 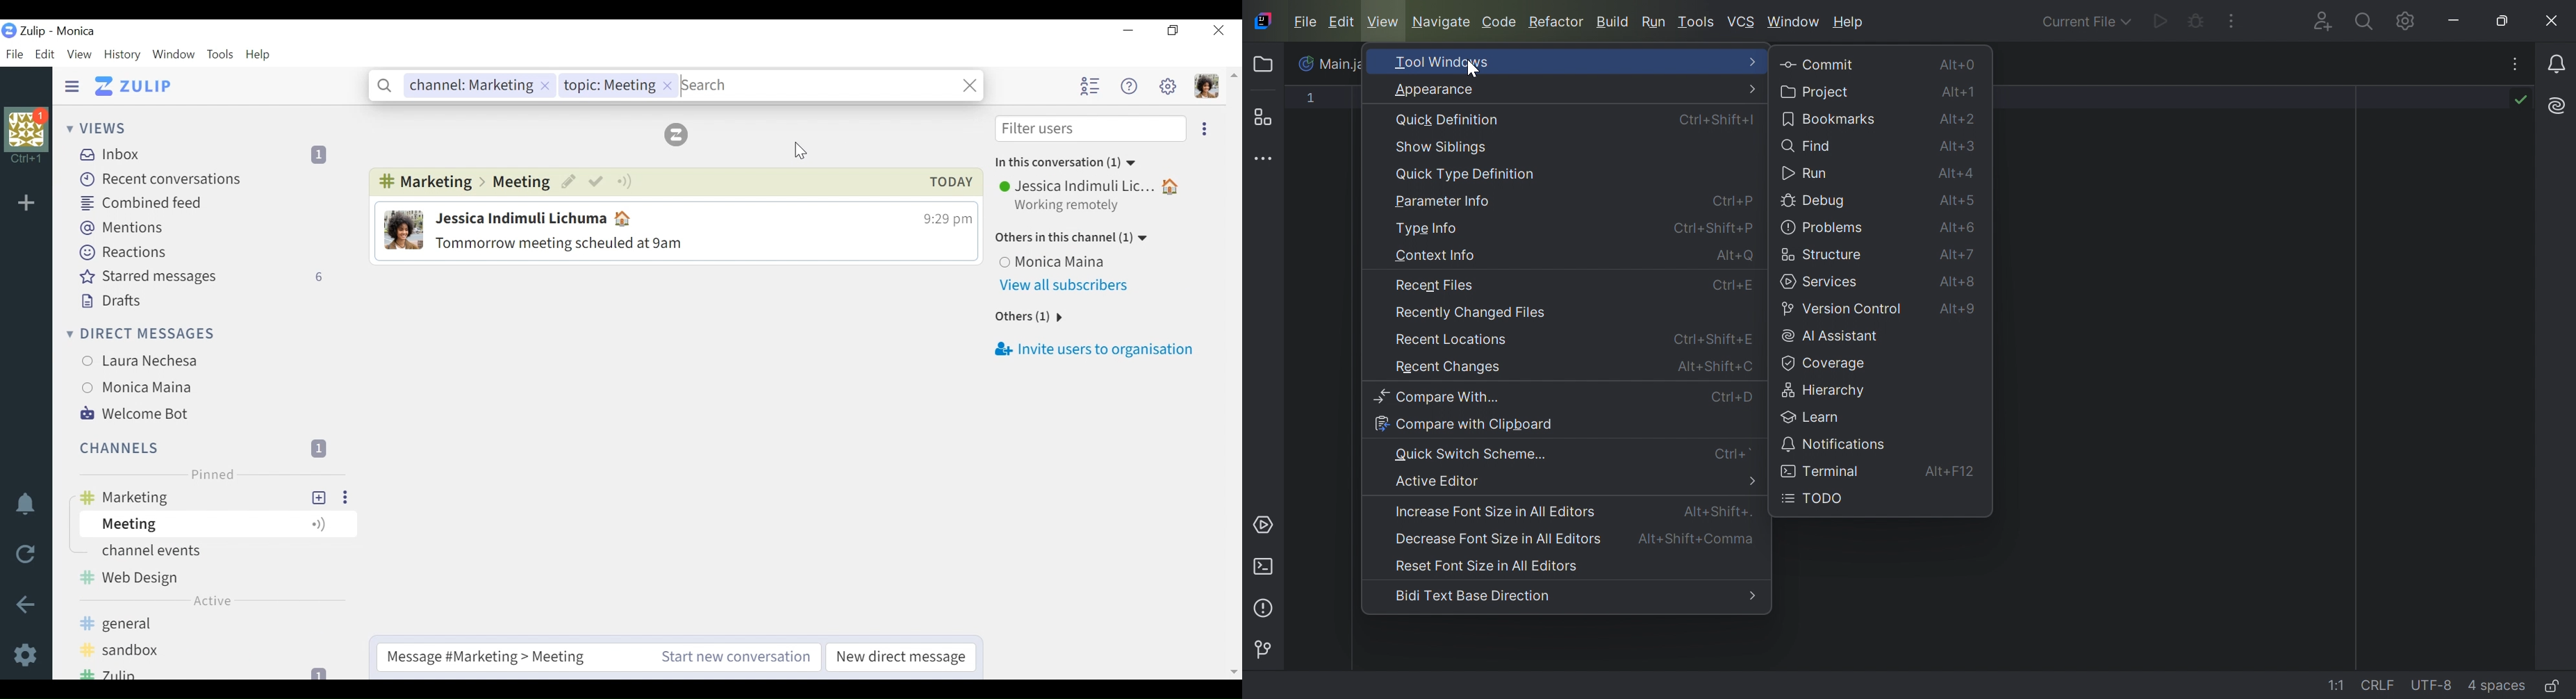 I want to click on Tommorrow meeting scheuled at 9am, so click(x=616, y=243).